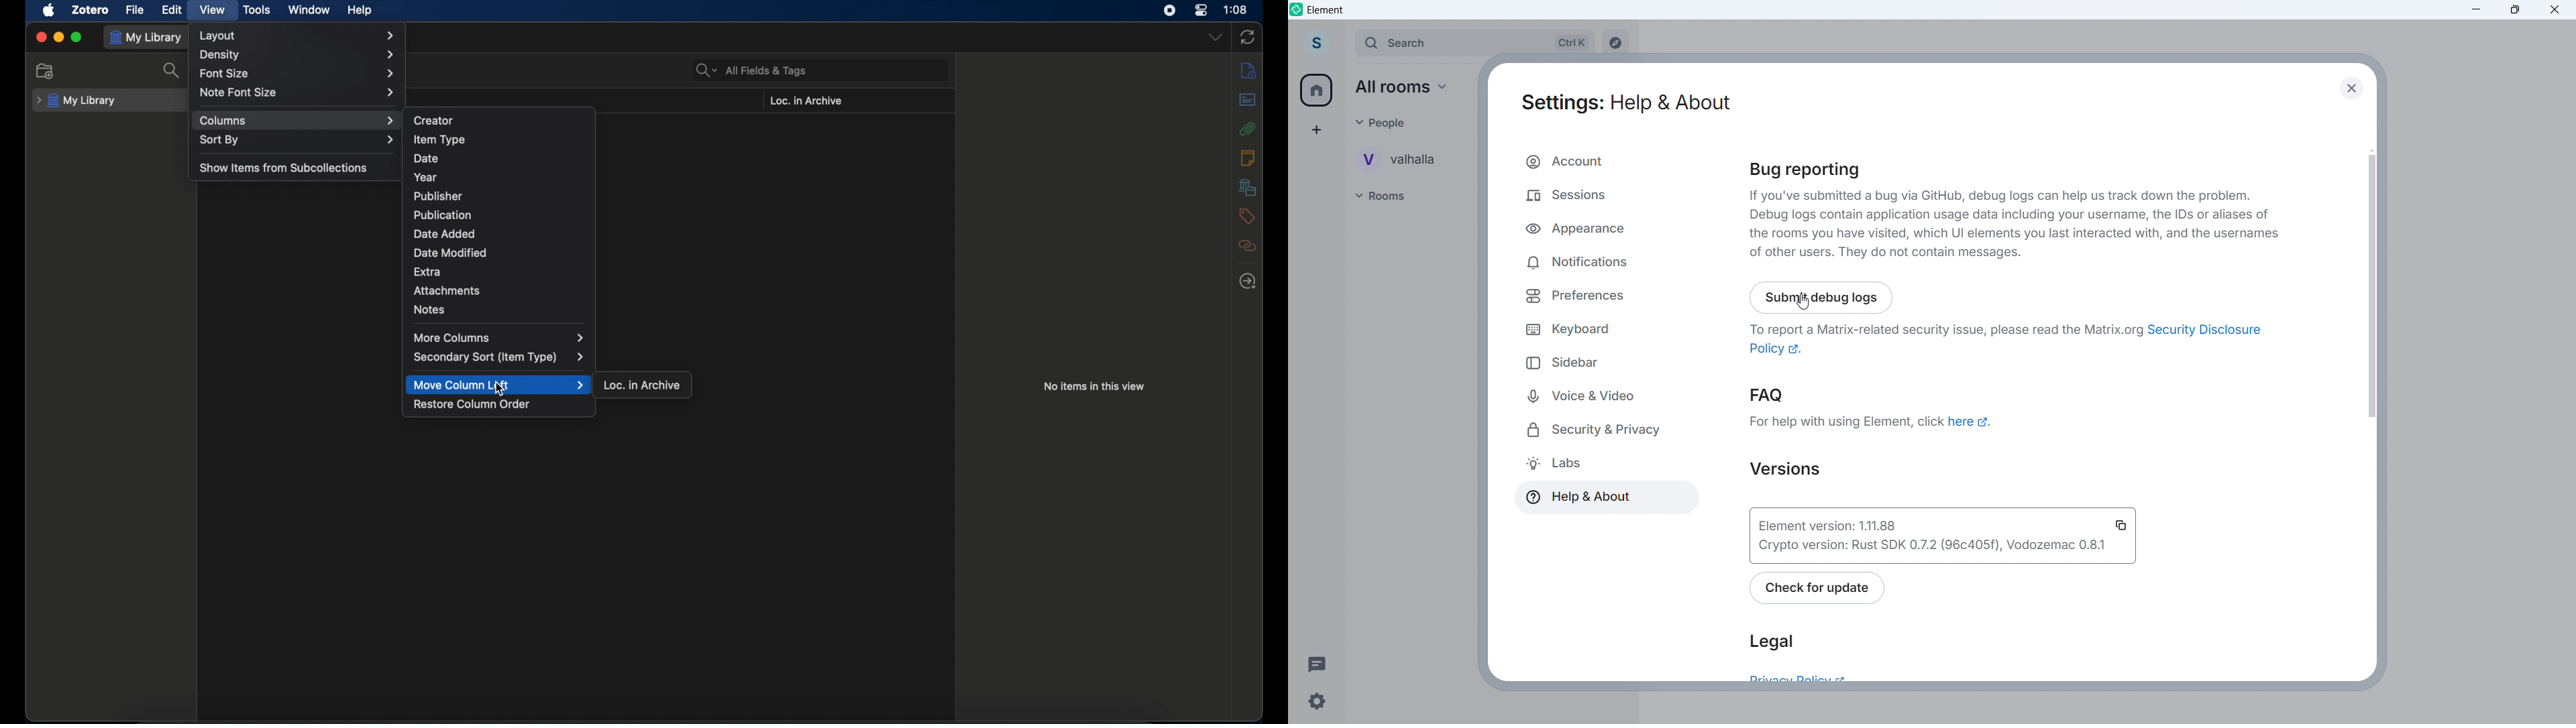  What do you see at coordinates (451, 253) in the screenshot?
I see `date modified` at bounding box center [451, 253].